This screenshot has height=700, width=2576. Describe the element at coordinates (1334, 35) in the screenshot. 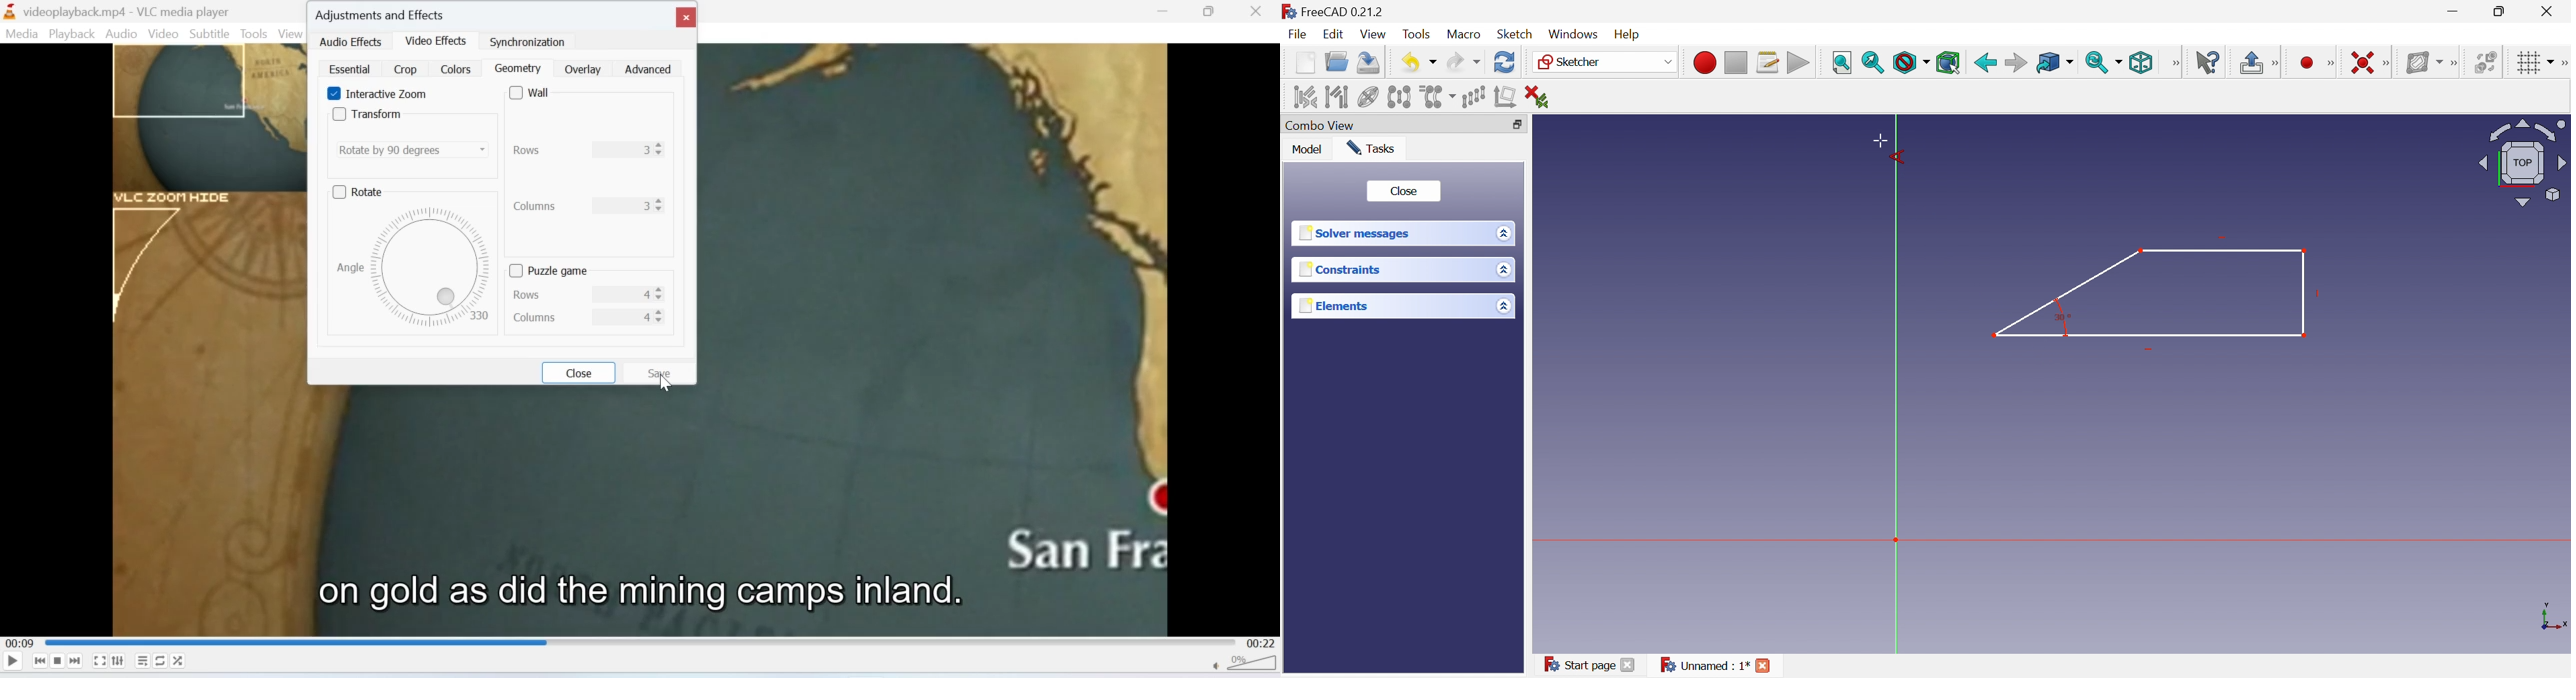

I see `Edit` at that location.